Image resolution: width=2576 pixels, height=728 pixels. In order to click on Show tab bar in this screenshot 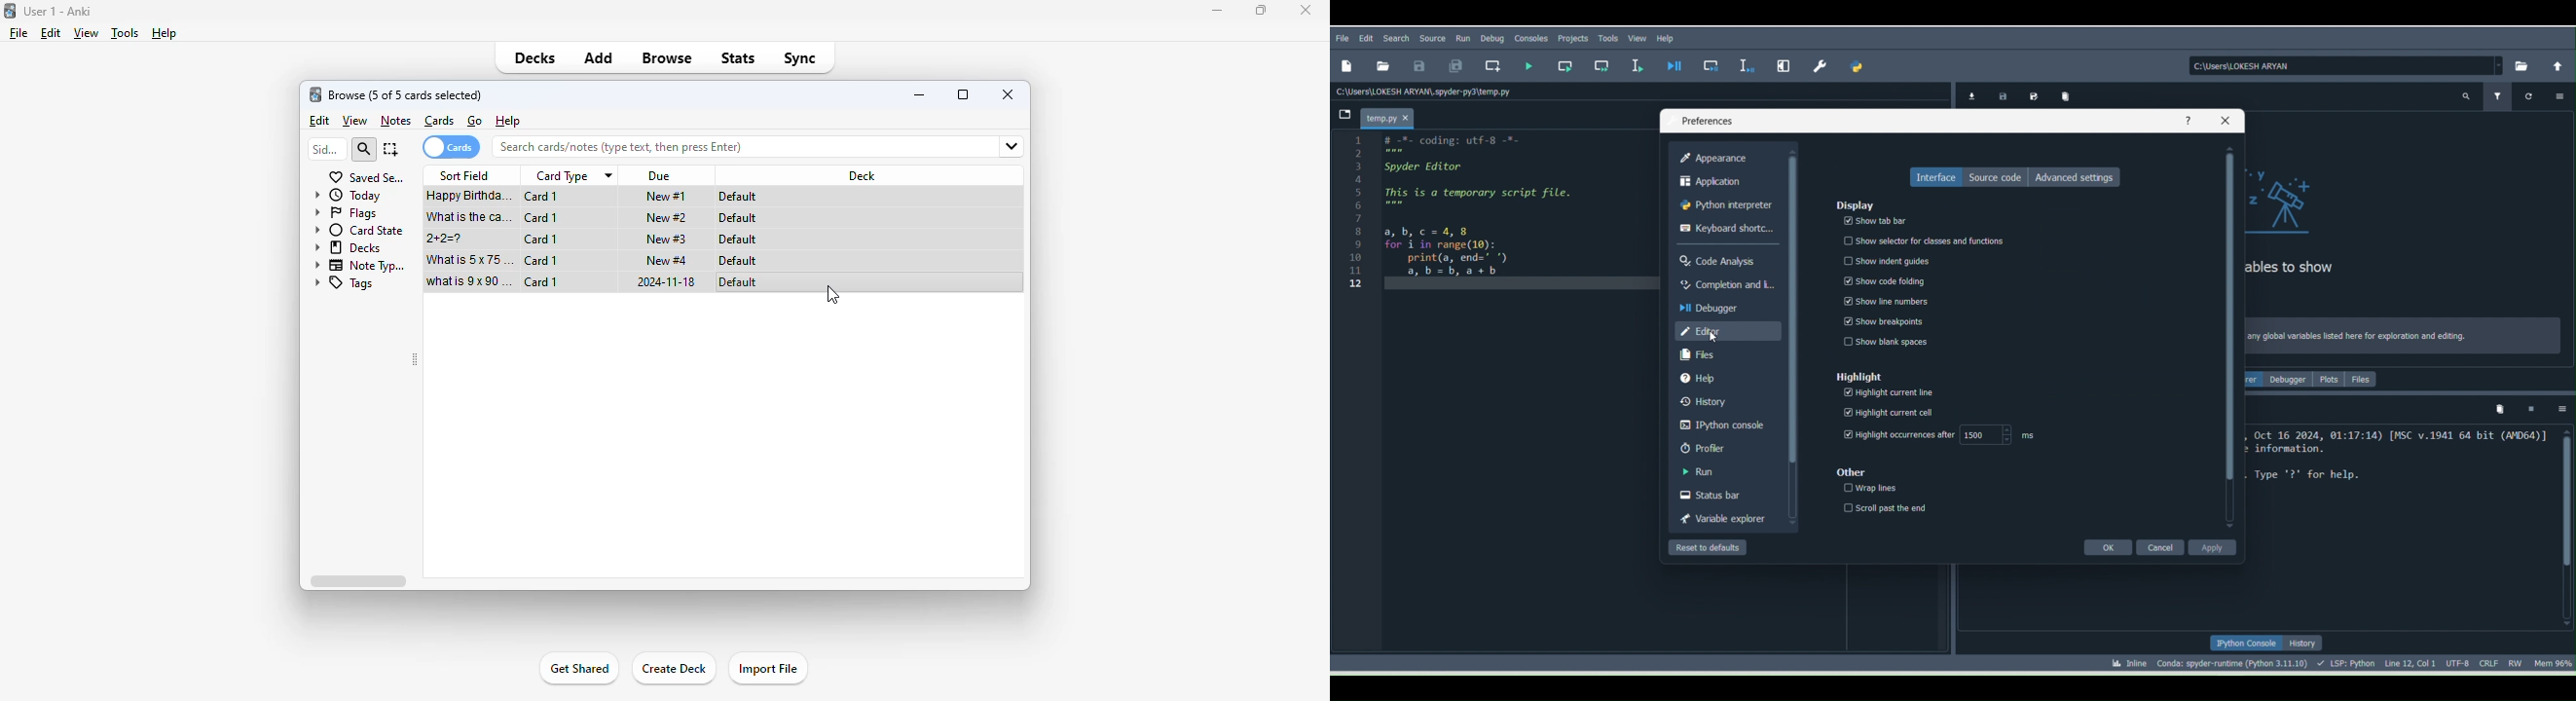, I will do `click(1875, 218)`.